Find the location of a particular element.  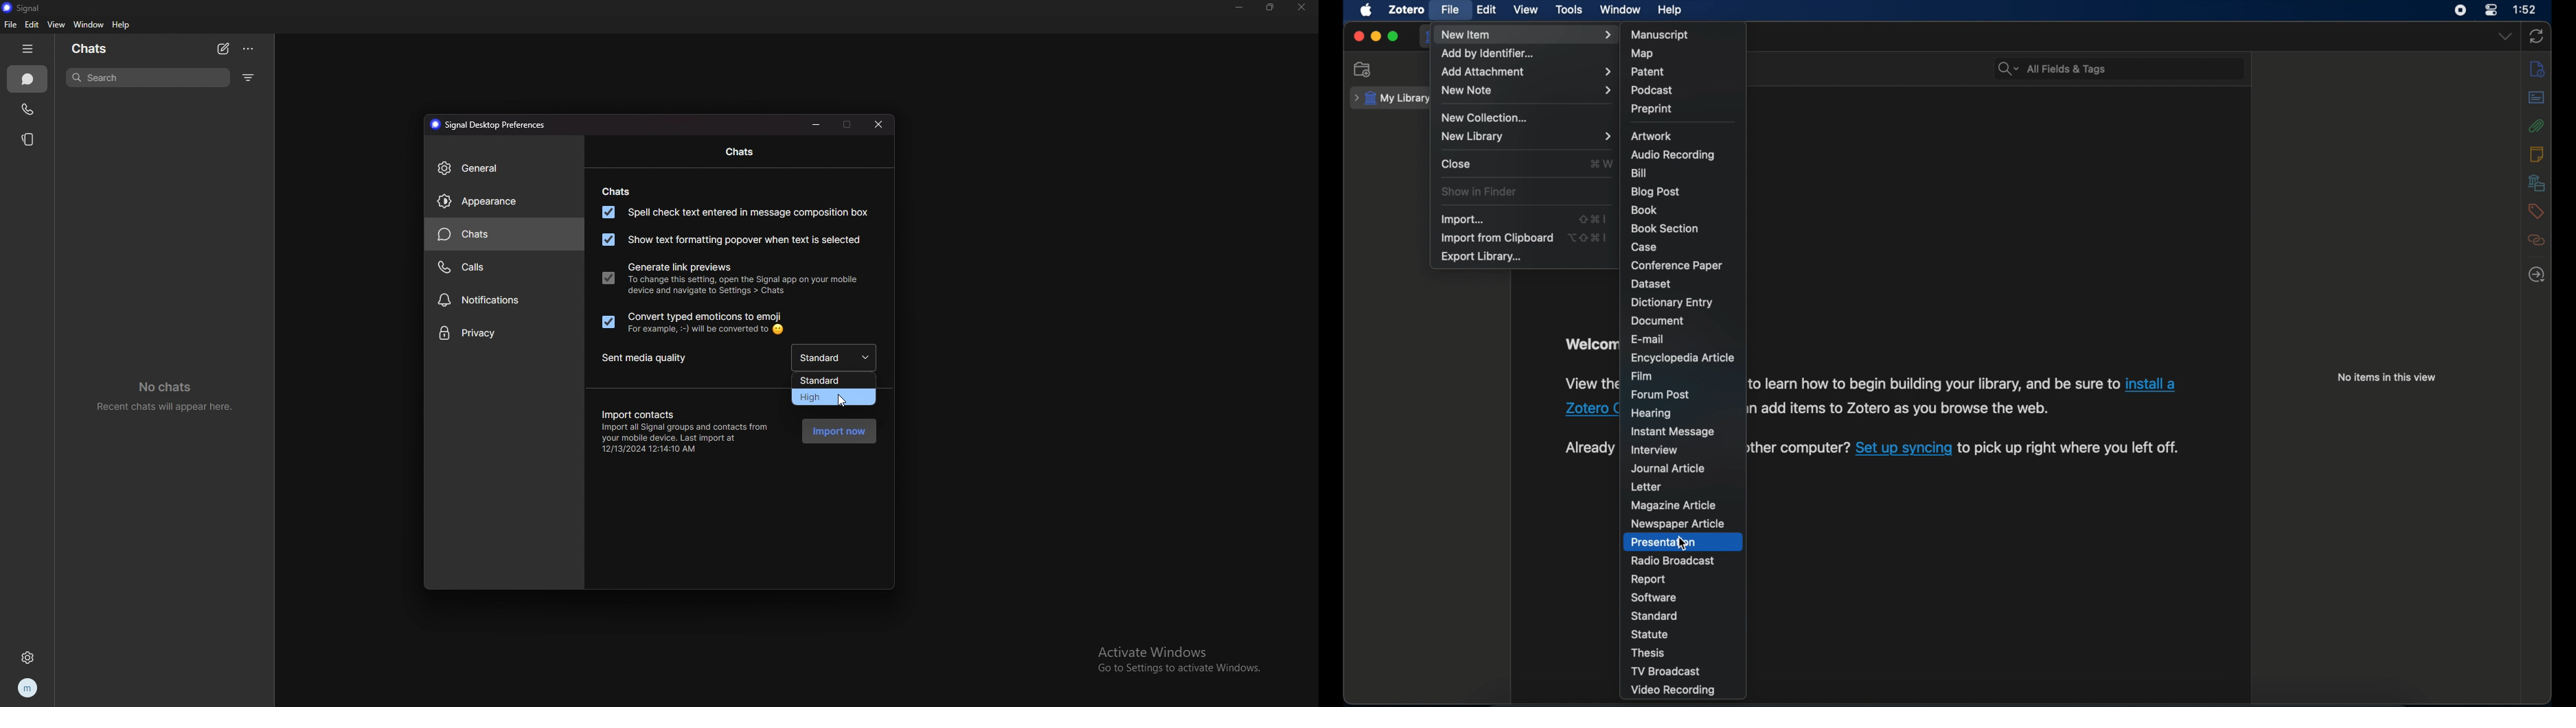

minimize is located at coordinates (816, 124).